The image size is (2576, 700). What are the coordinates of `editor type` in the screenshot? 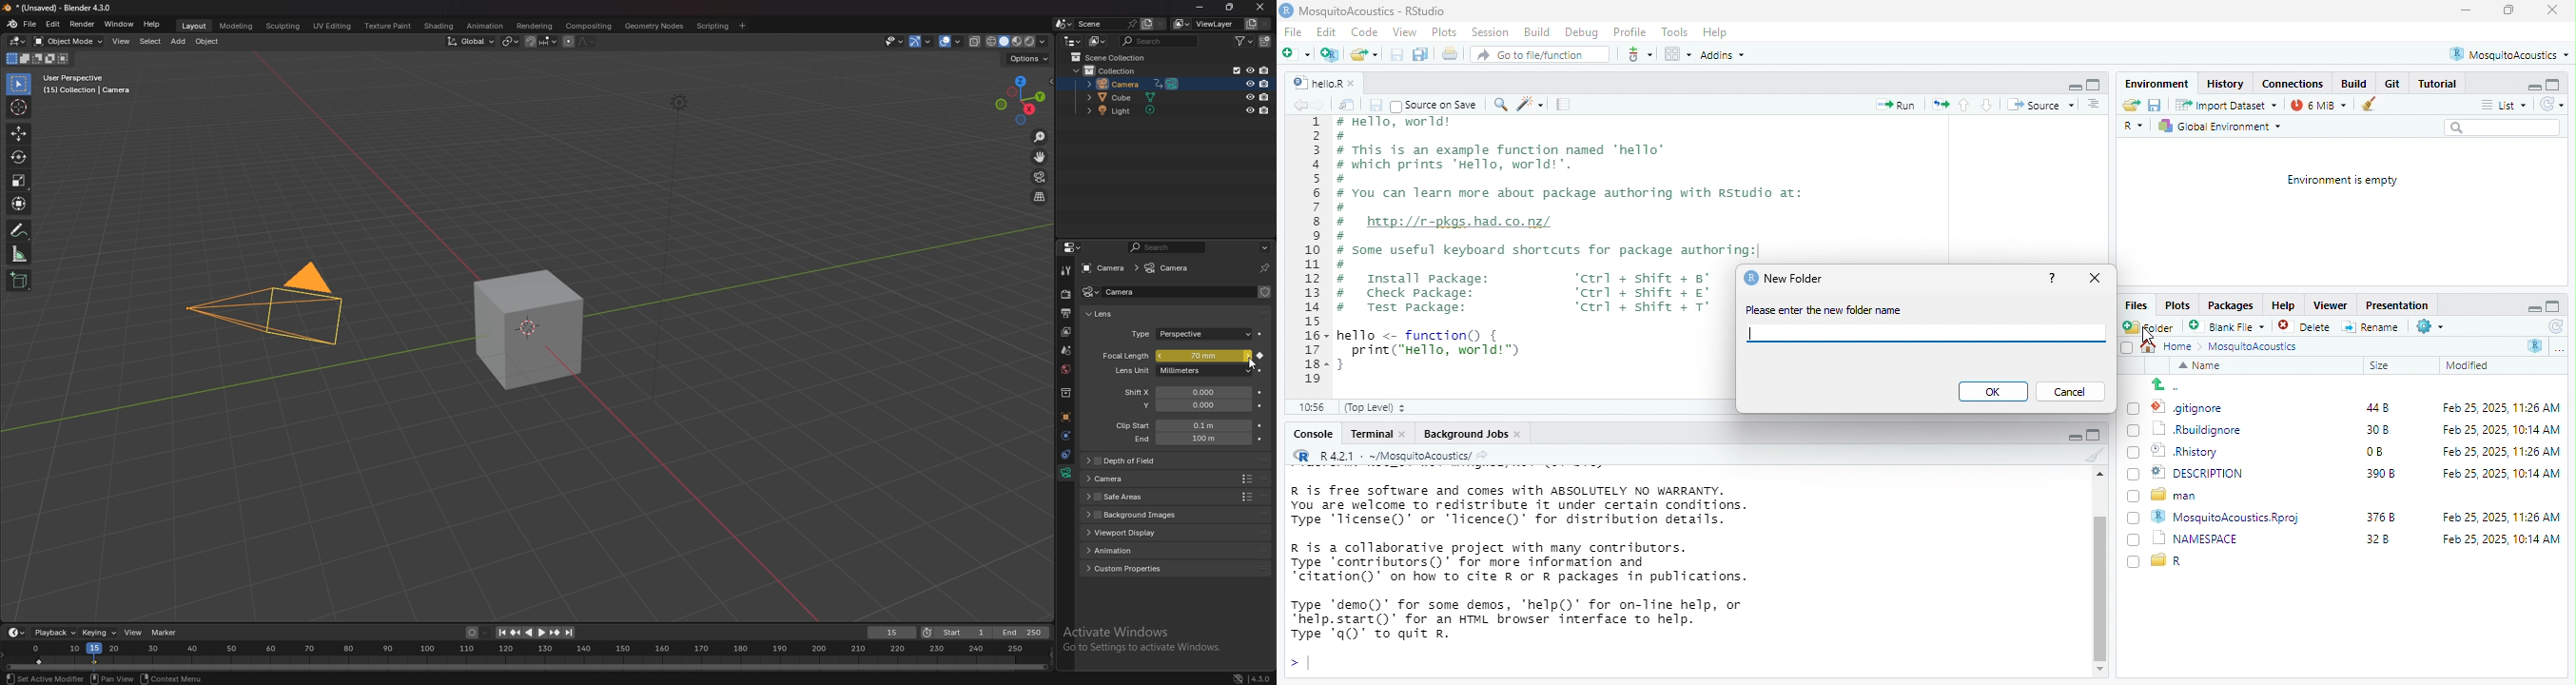 It's located at (17, 632).